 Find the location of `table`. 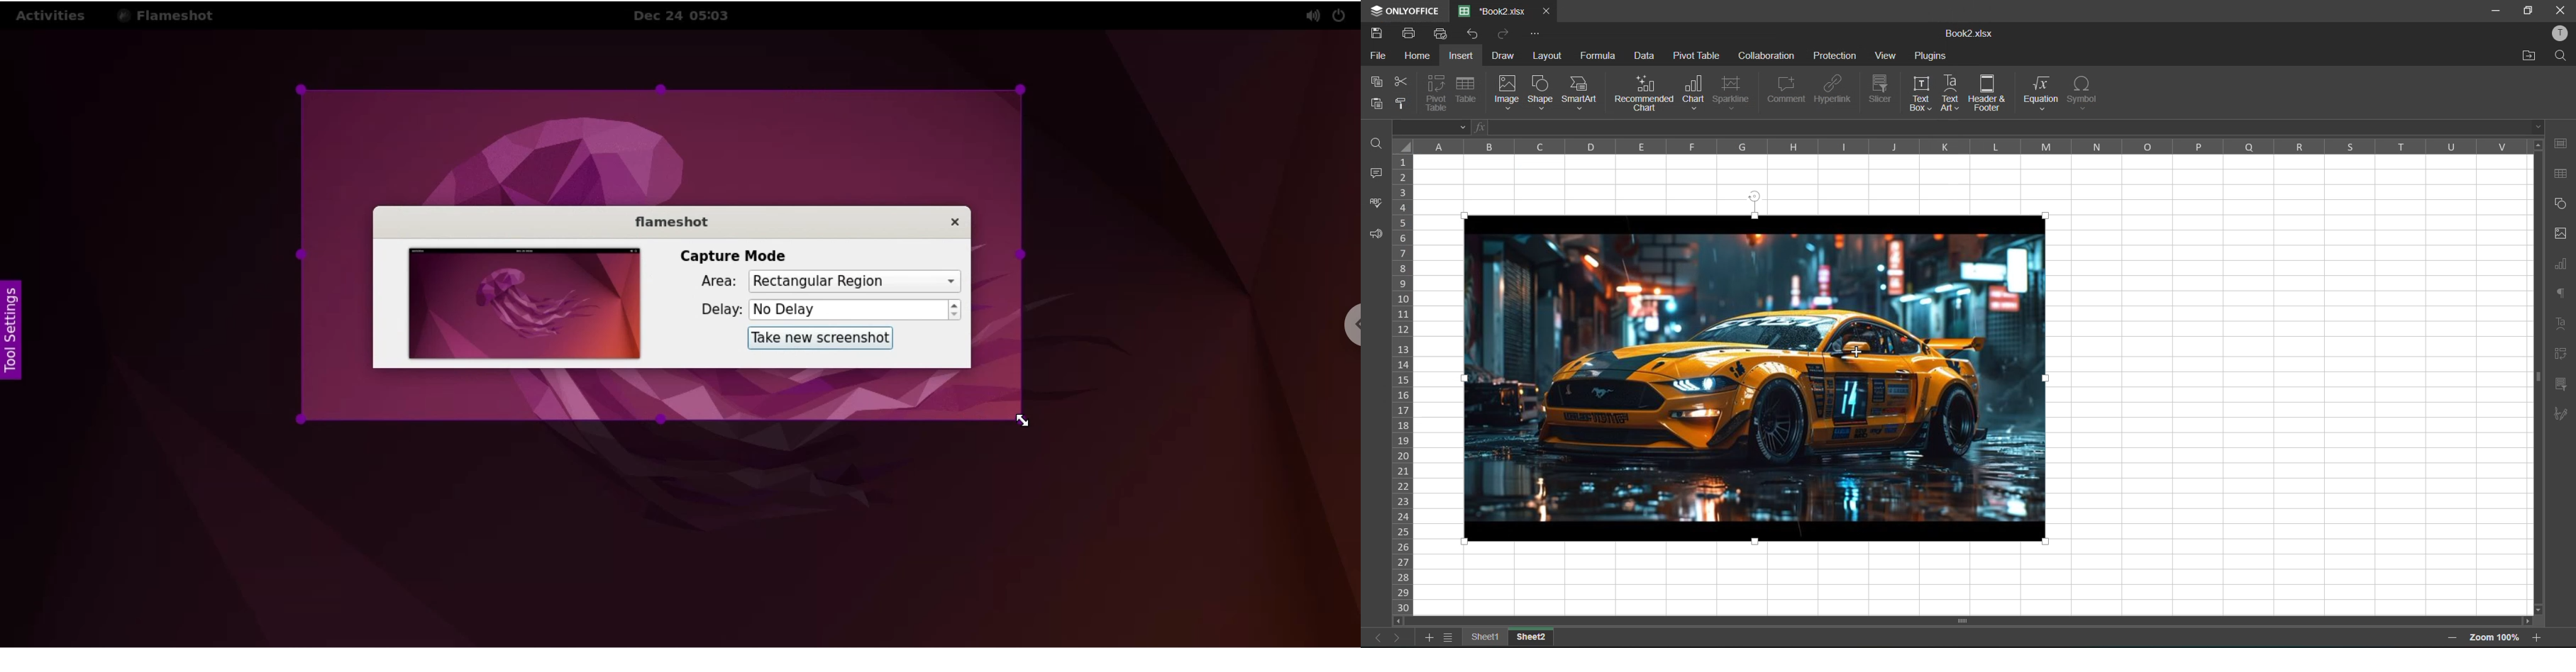

table is located at coordinates (2562, 173).